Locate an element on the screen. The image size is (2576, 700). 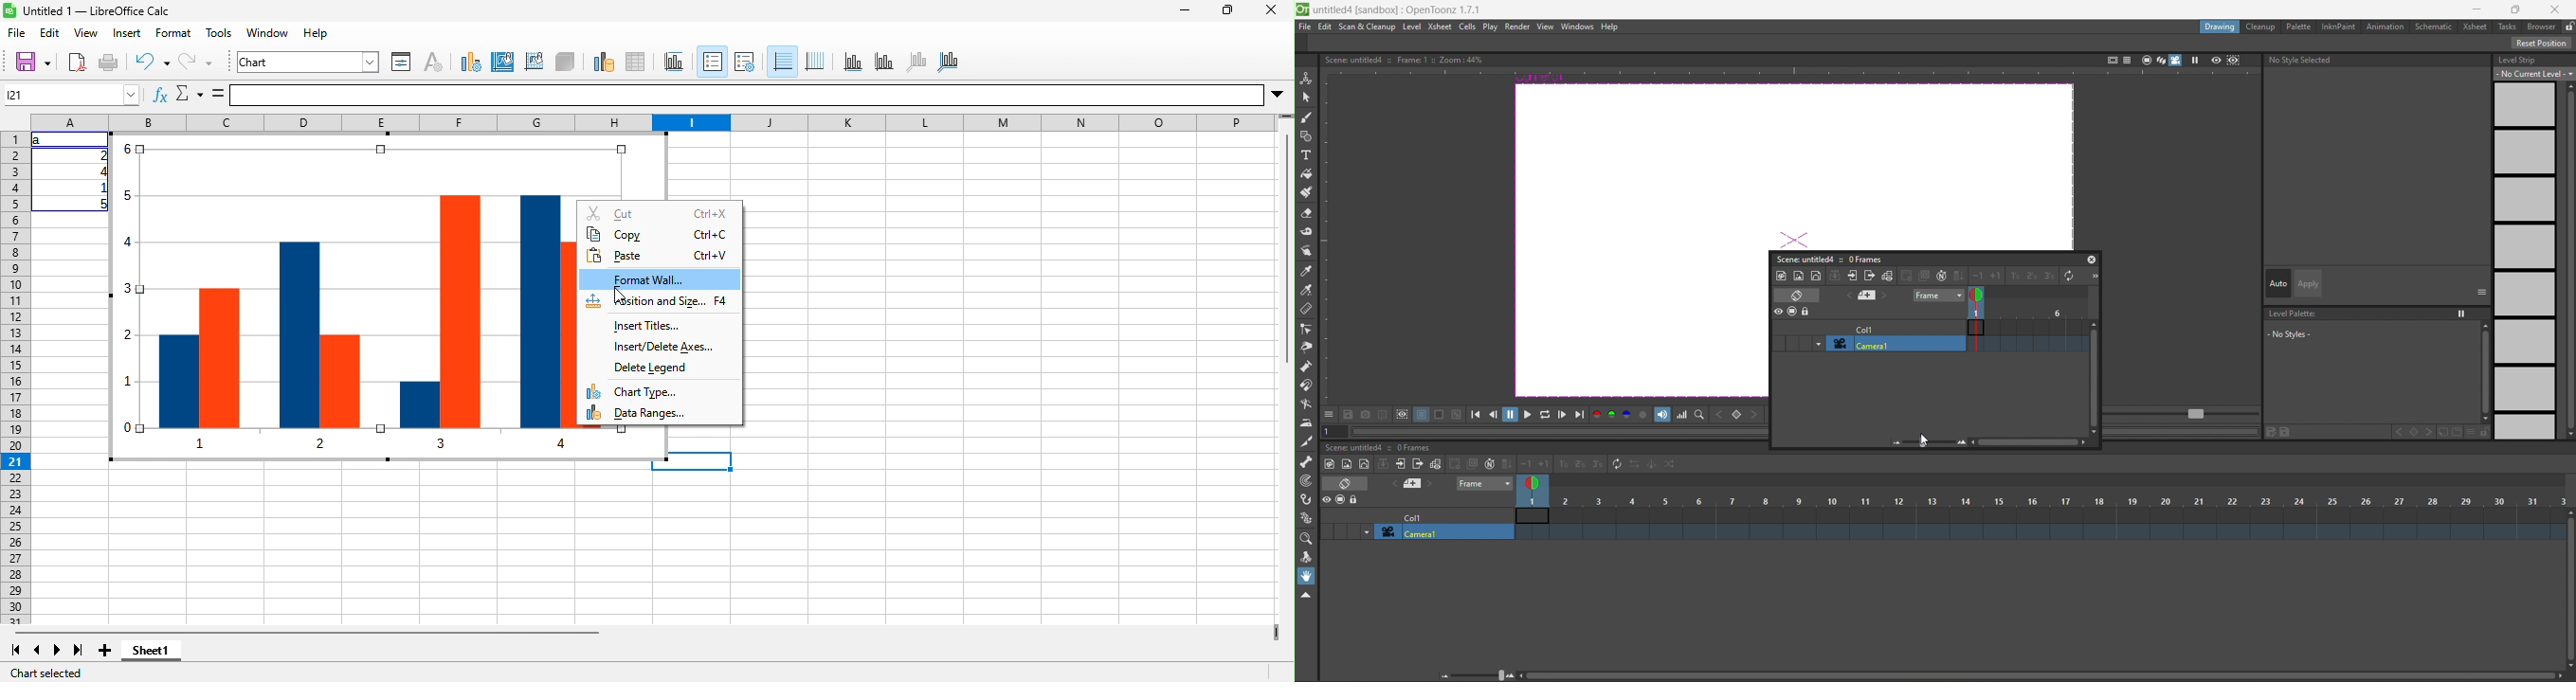
edit is located at coordinates (1325, 27).